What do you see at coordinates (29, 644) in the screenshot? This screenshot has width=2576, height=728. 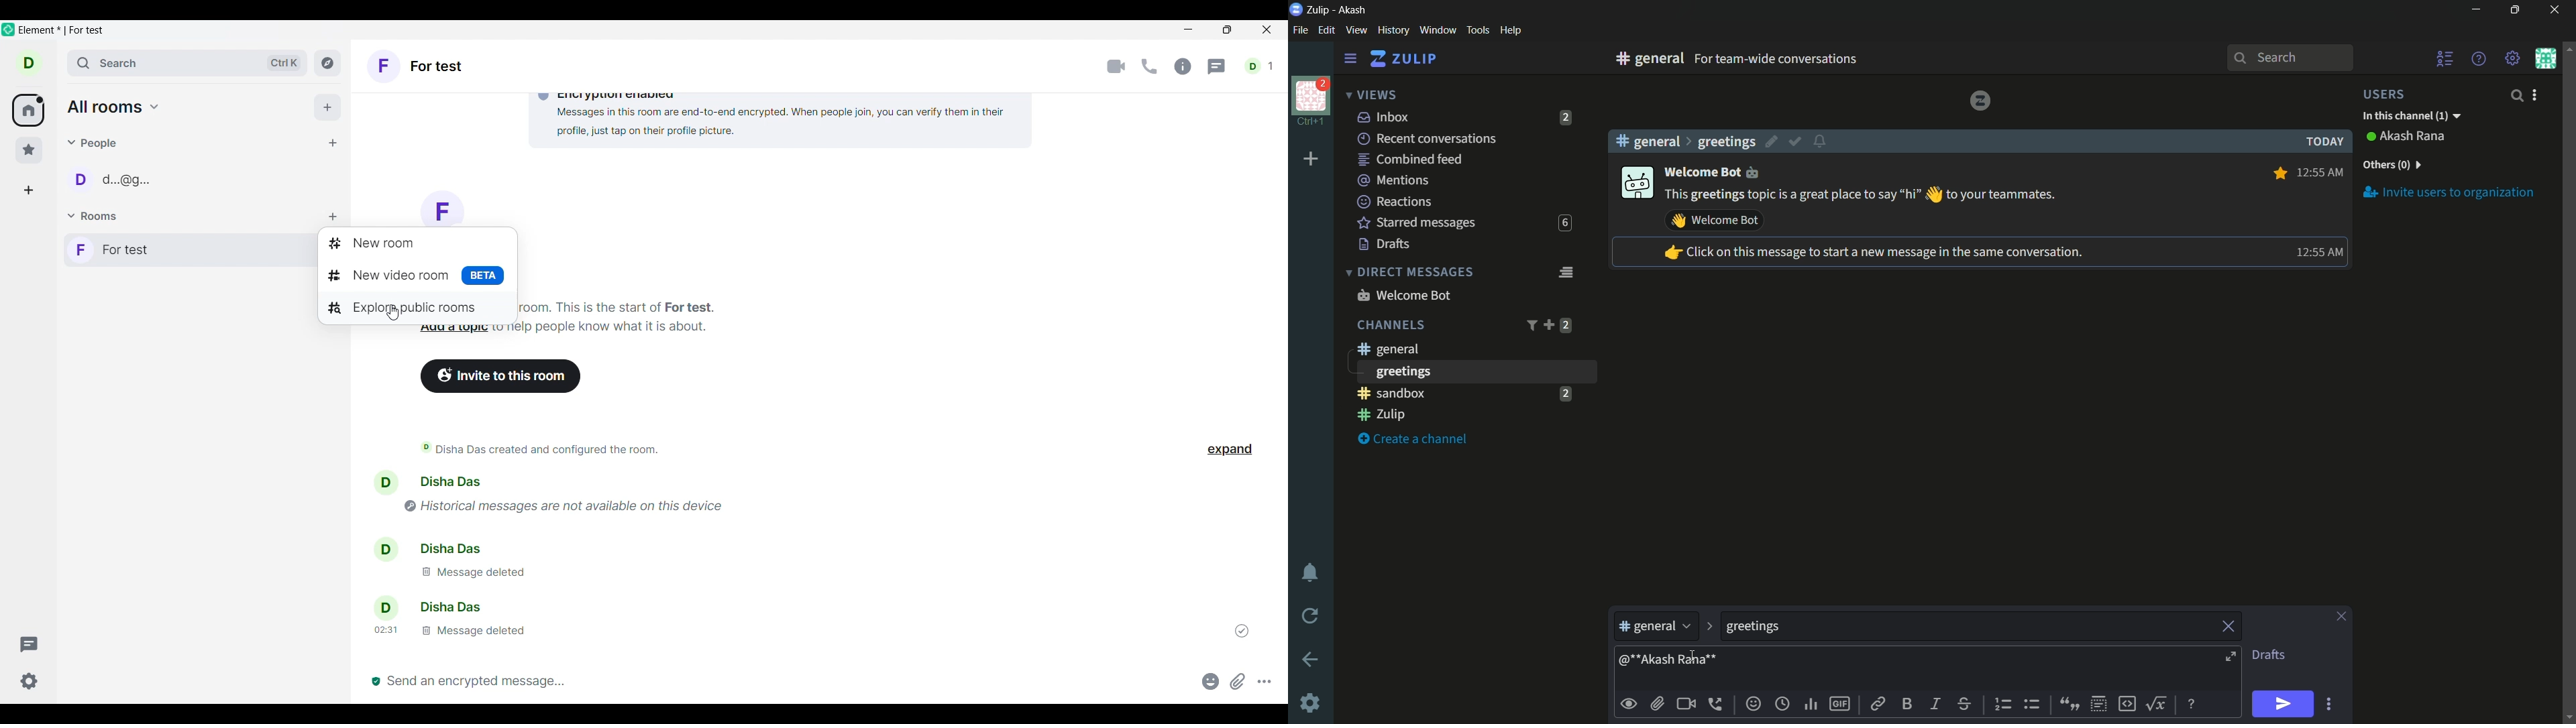 I see `Threads` at bounding box center [29, 644].